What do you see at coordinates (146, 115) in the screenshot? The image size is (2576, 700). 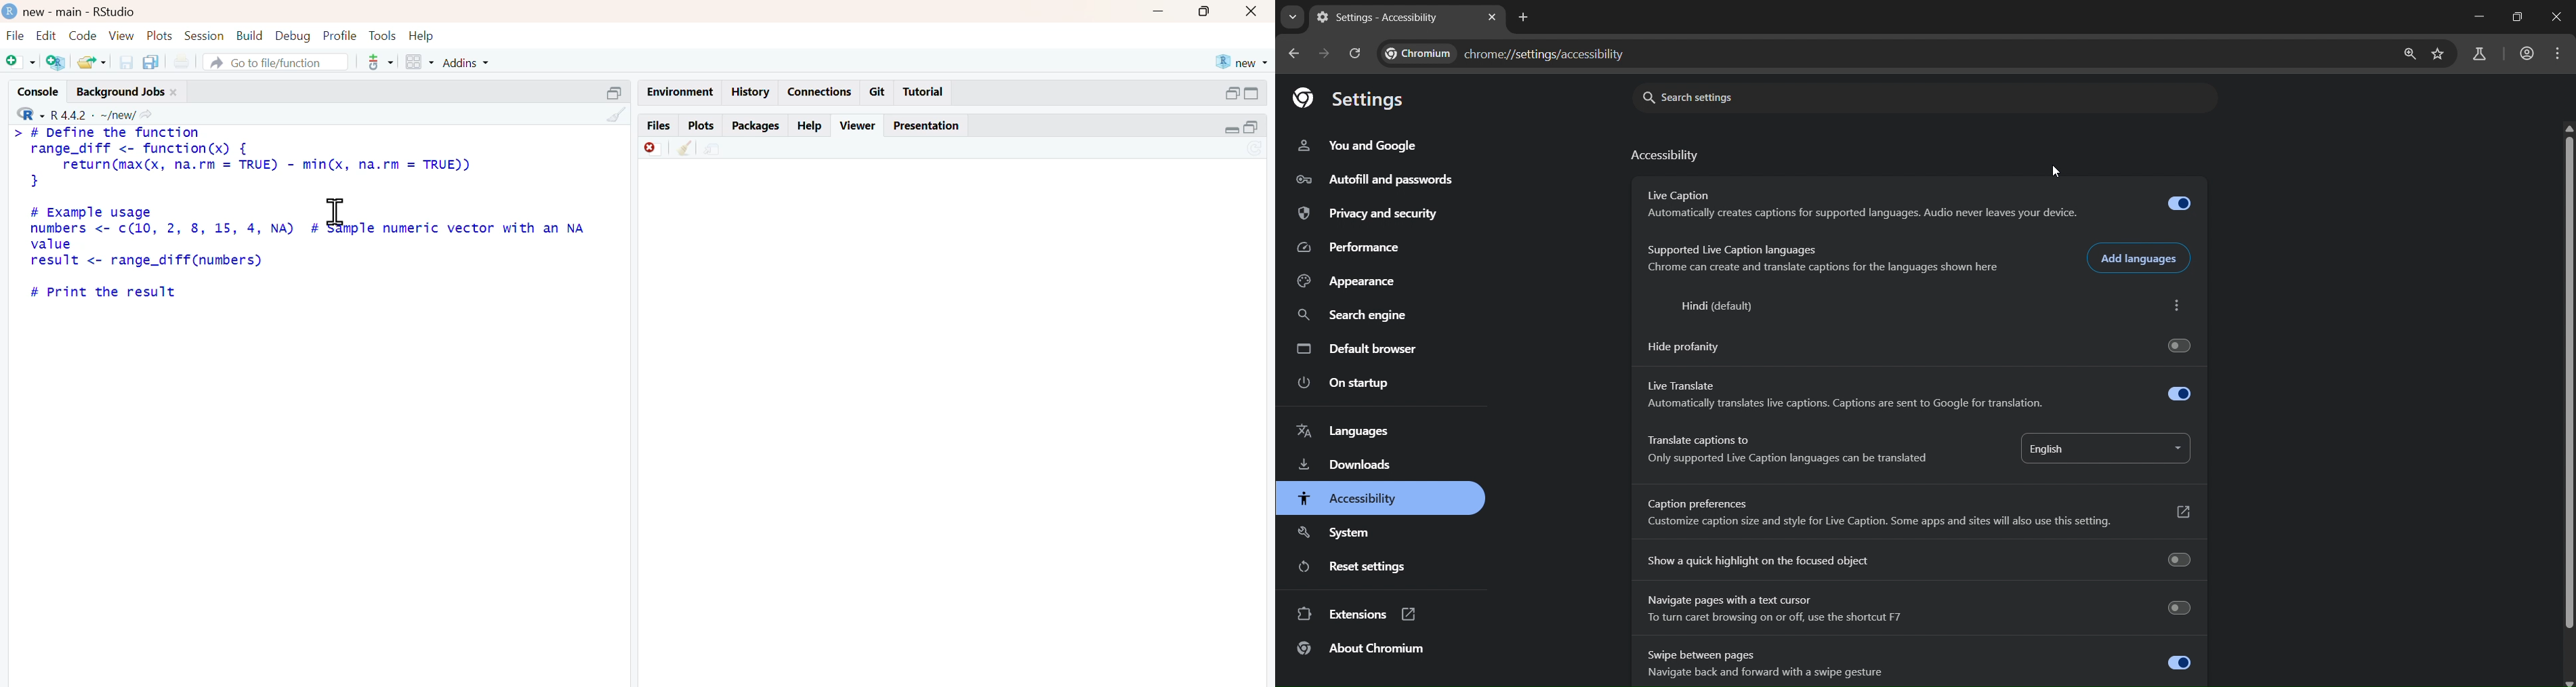 I see `share icon` at bounding box center [146, 115].